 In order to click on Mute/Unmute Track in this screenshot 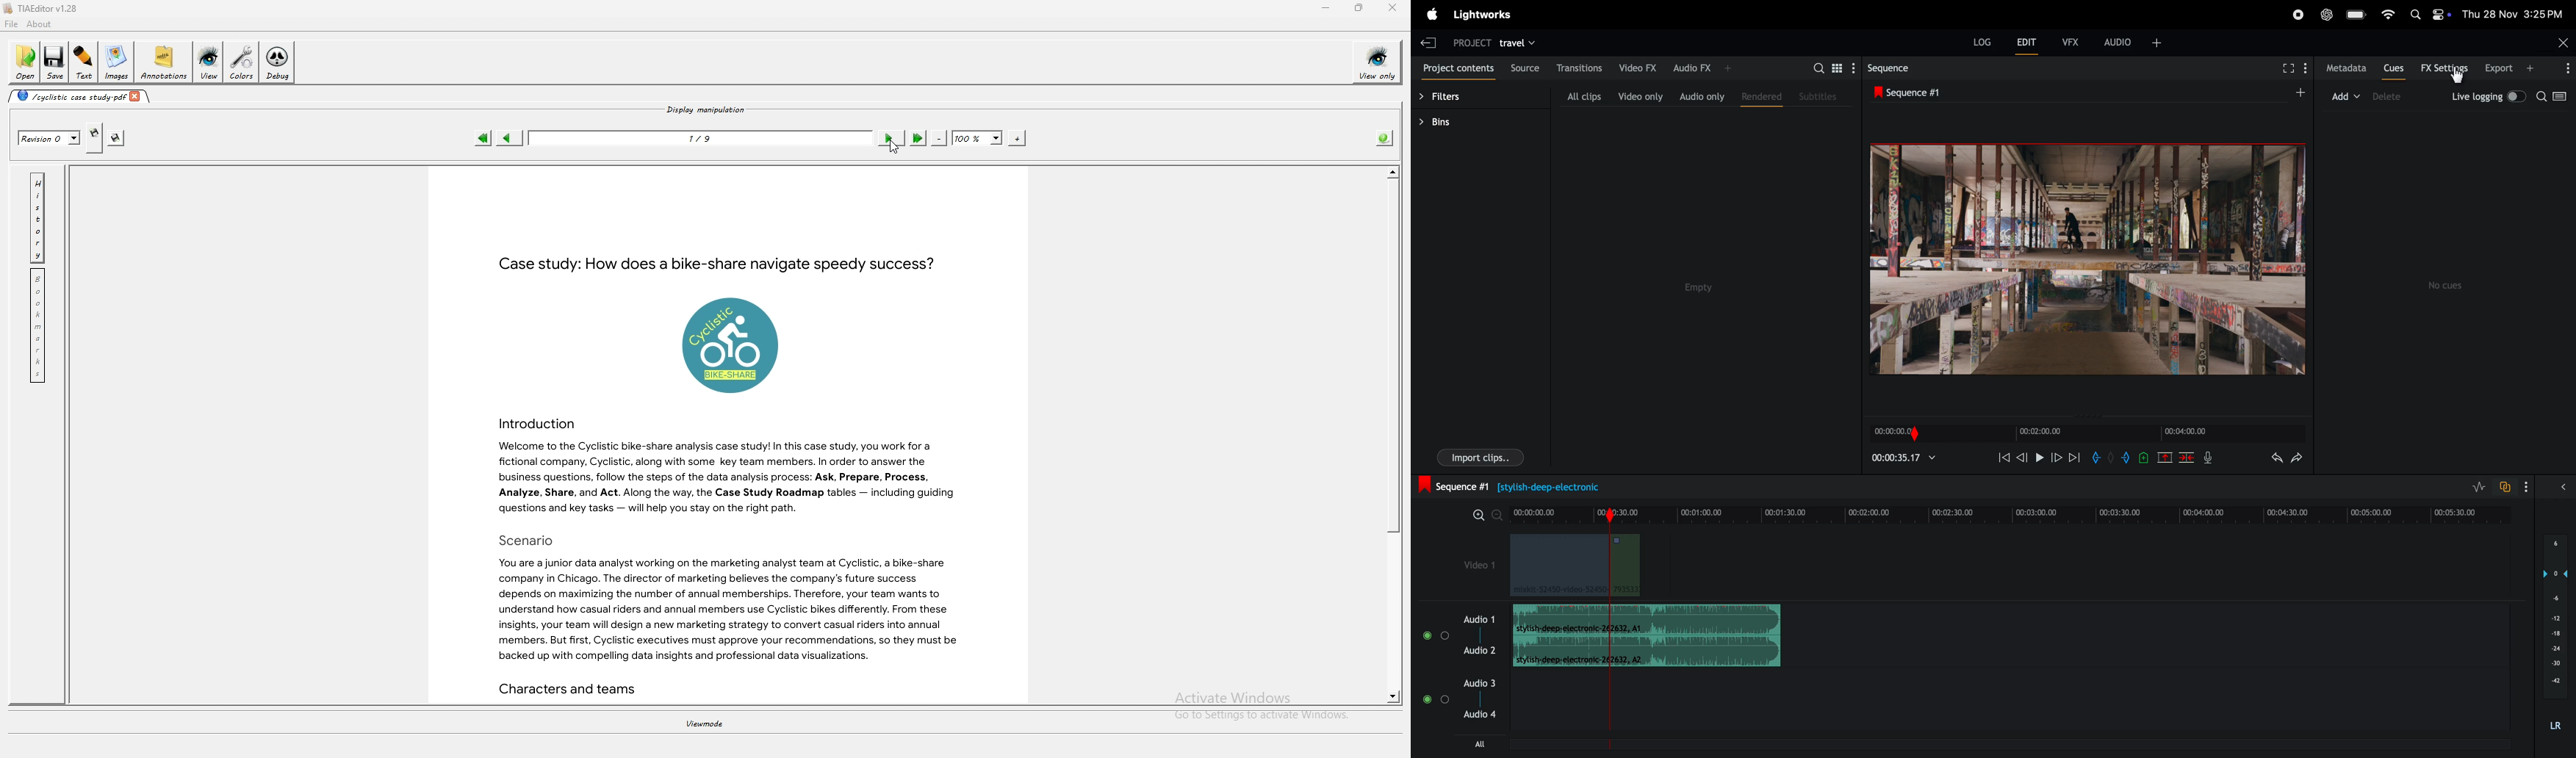, I will do `click(1427, 701)`.